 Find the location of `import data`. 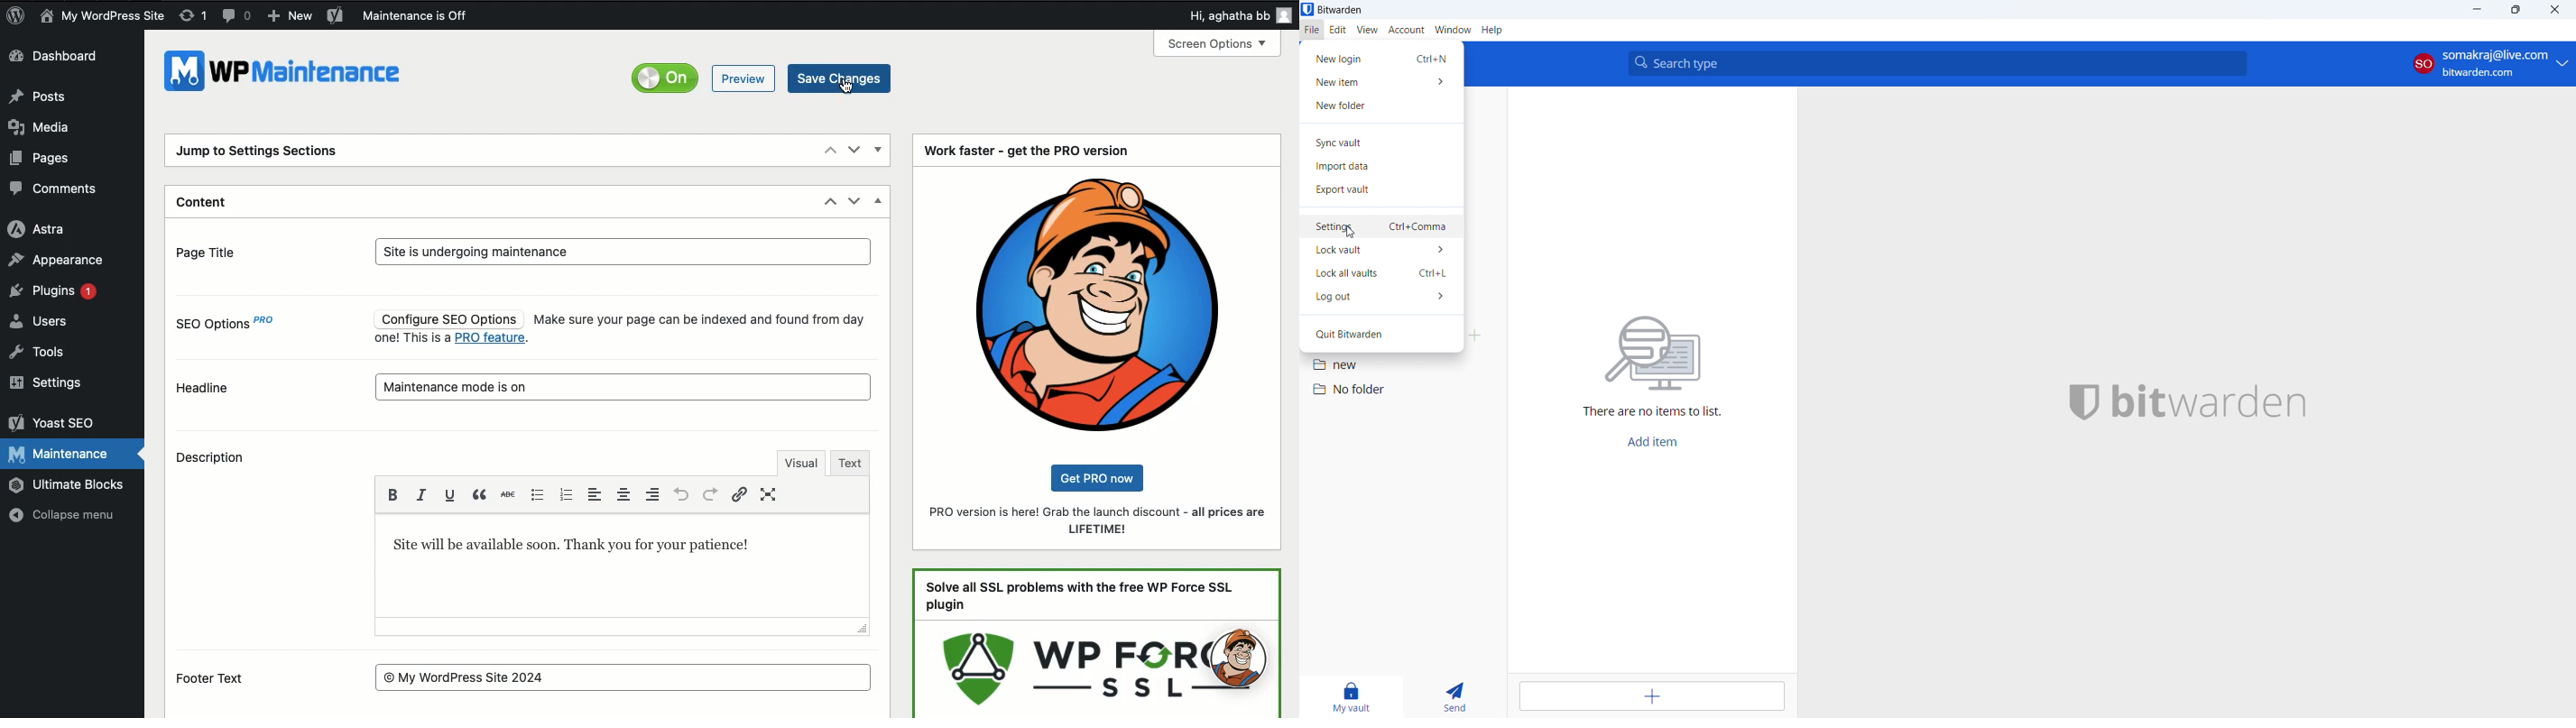

import data is located at coordinates (1381, 166).